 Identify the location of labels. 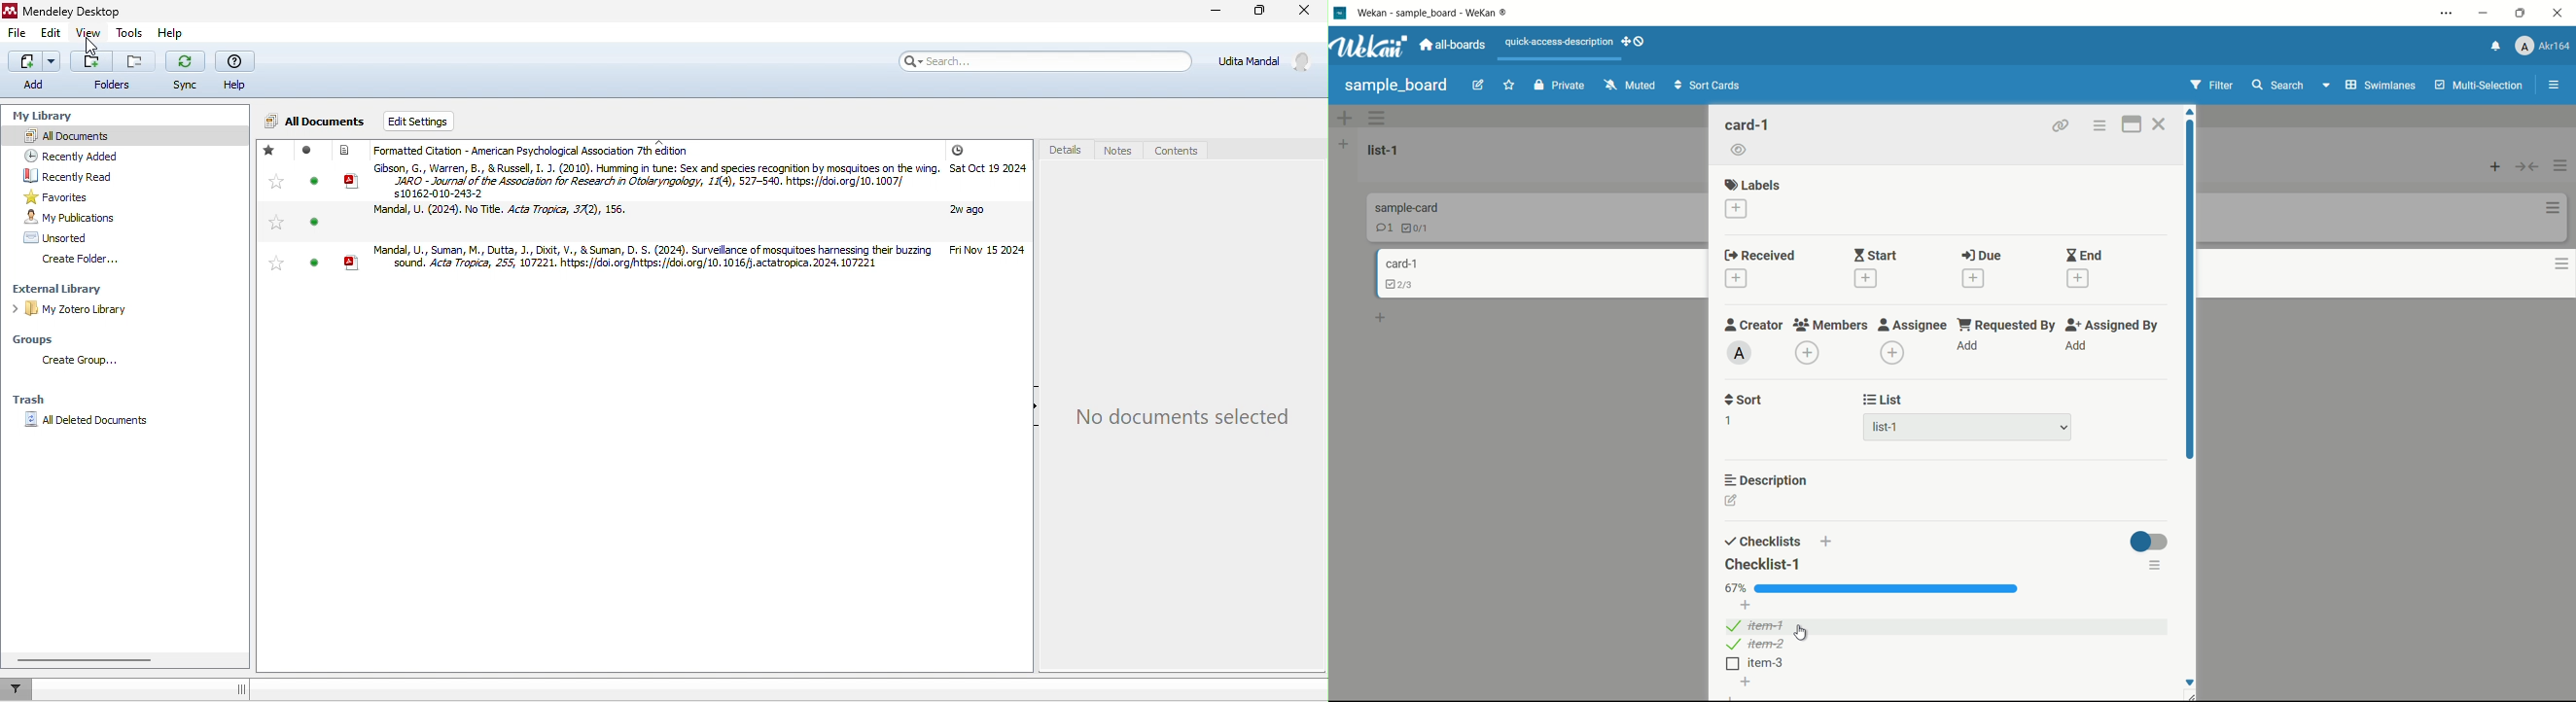
(1752, 185).